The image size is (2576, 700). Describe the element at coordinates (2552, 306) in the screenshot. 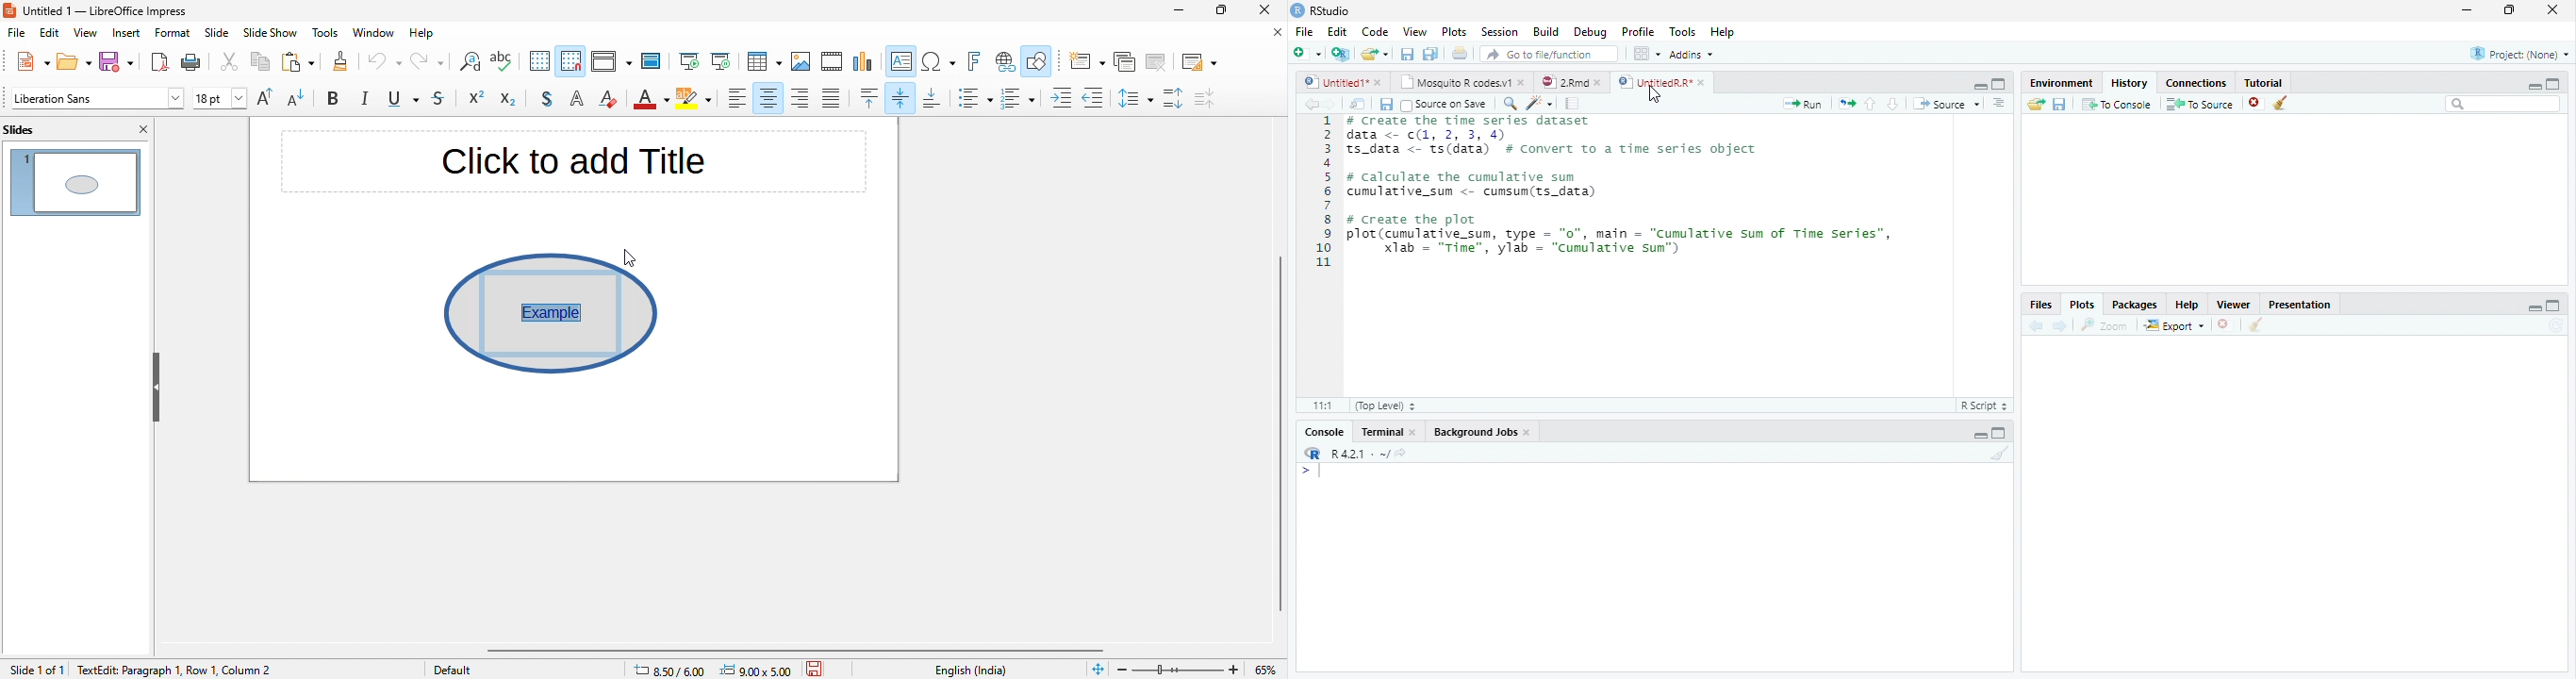

I see `Maximize` at that location.